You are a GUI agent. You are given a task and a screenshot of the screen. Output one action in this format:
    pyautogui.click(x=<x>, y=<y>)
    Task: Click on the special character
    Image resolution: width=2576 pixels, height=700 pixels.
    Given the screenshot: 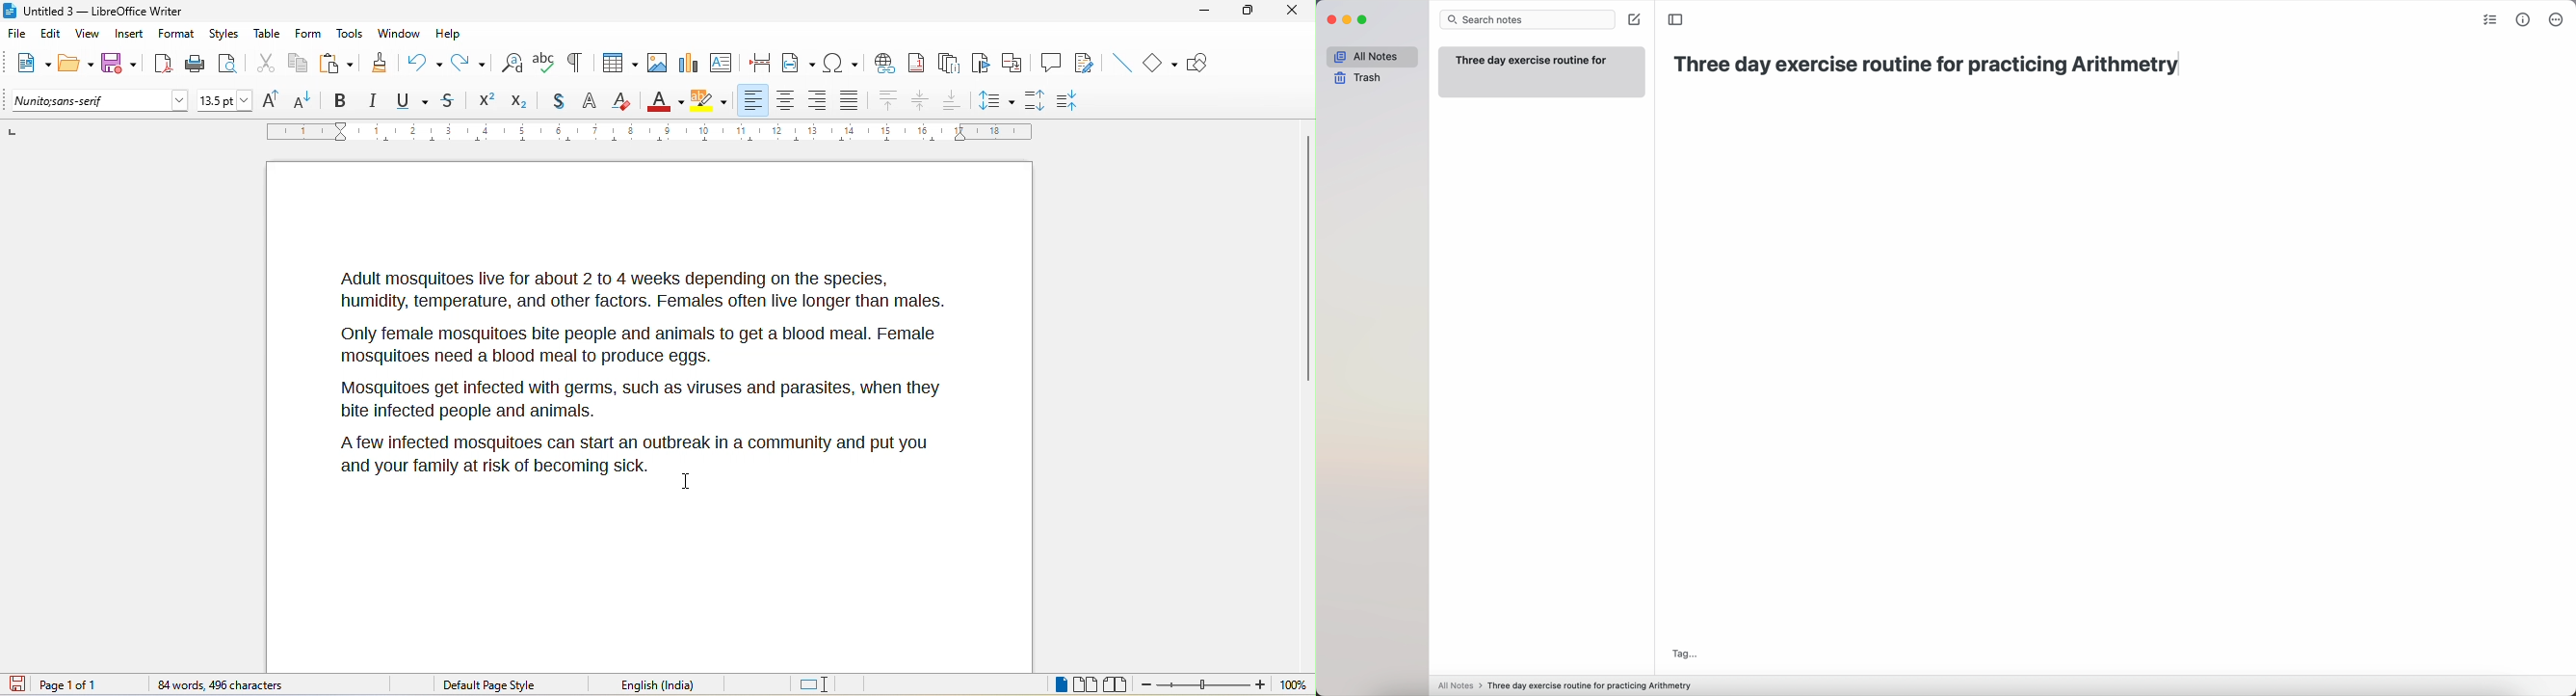 What is the action you would take?
    pyautogui.click(x=840, y=62)
    